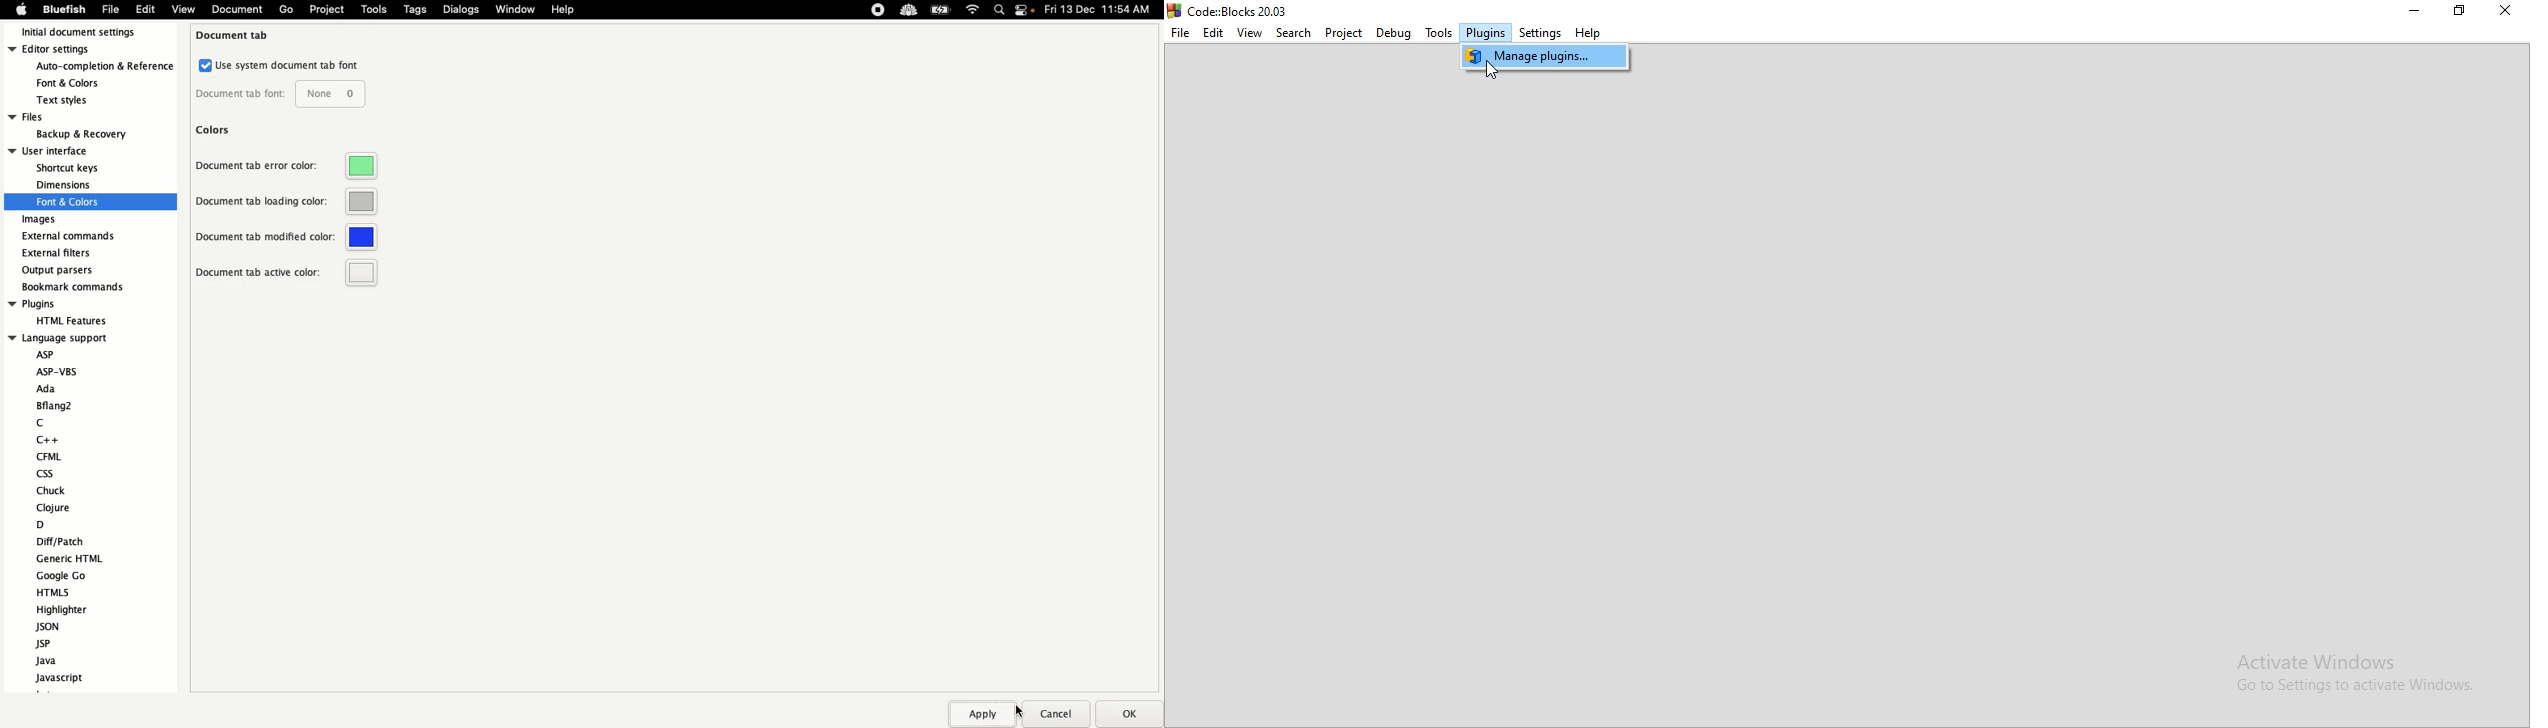 This screenshot has height=728, width=2548. Describe the element at coordinates (1487, 32) in the screenshot. I see `plugins` at that location.